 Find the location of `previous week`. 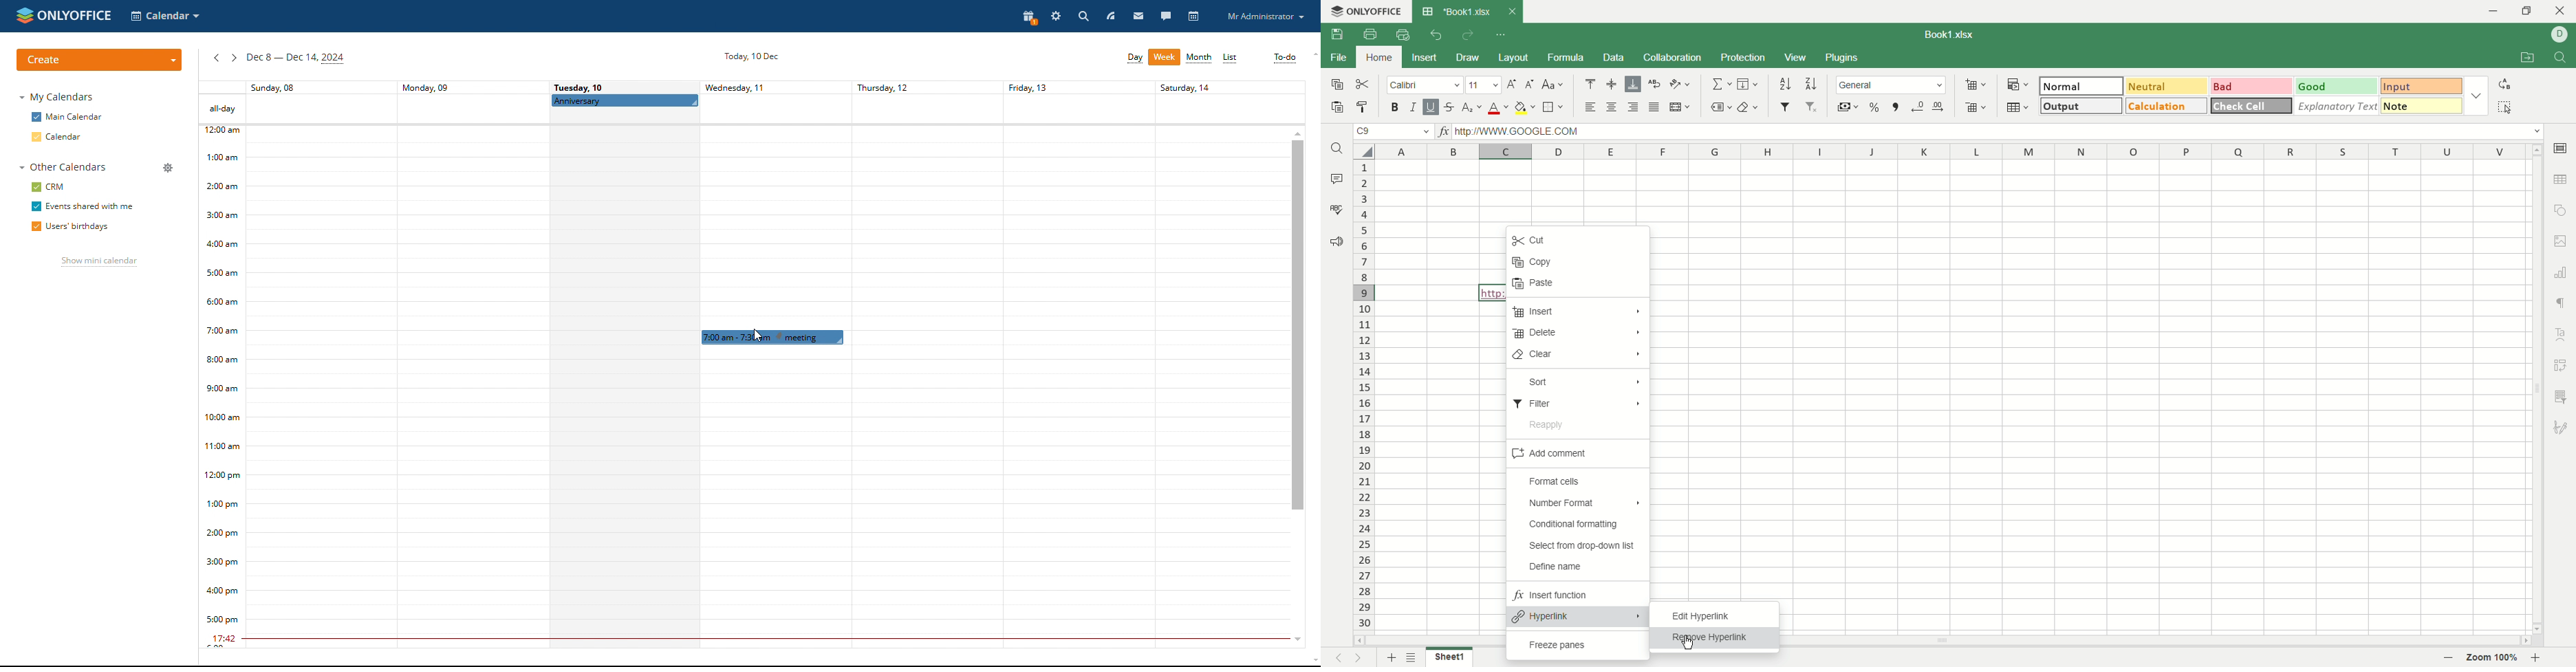

previous week is located at coordinates (216, 59).